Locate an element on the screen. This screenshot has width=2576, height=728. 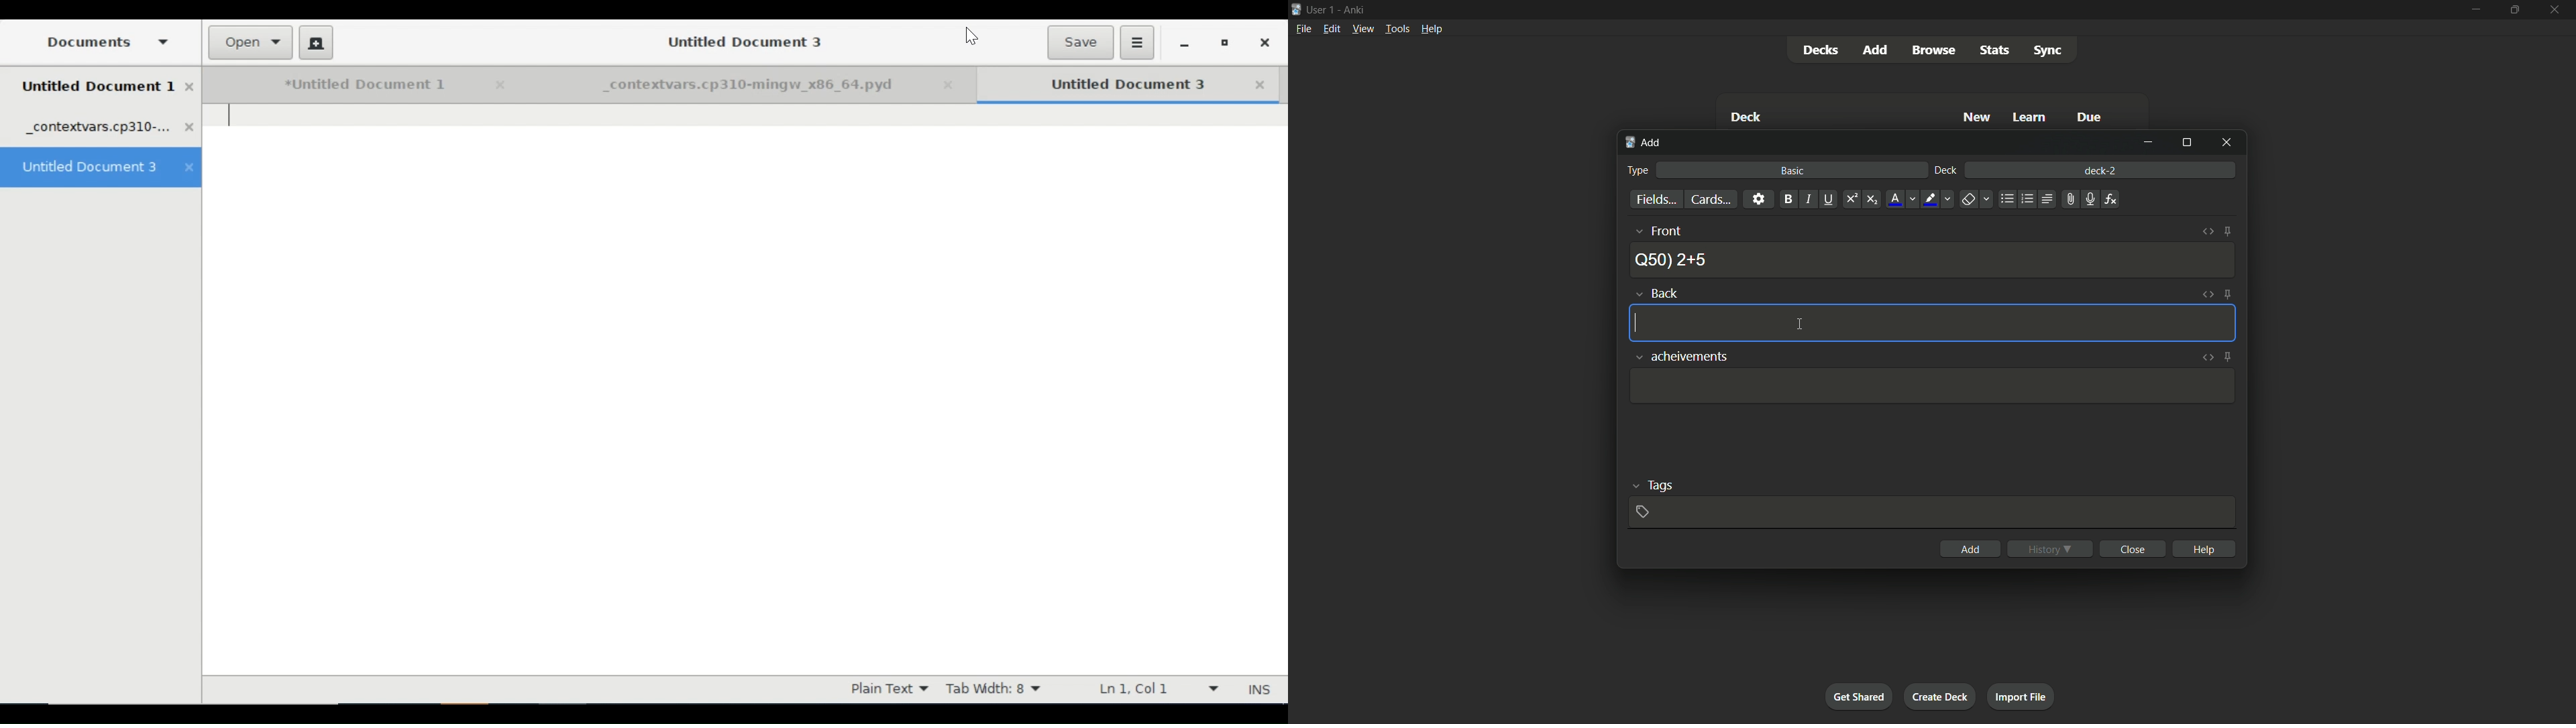
toggle sticky is located at coordinates (2227, 233).